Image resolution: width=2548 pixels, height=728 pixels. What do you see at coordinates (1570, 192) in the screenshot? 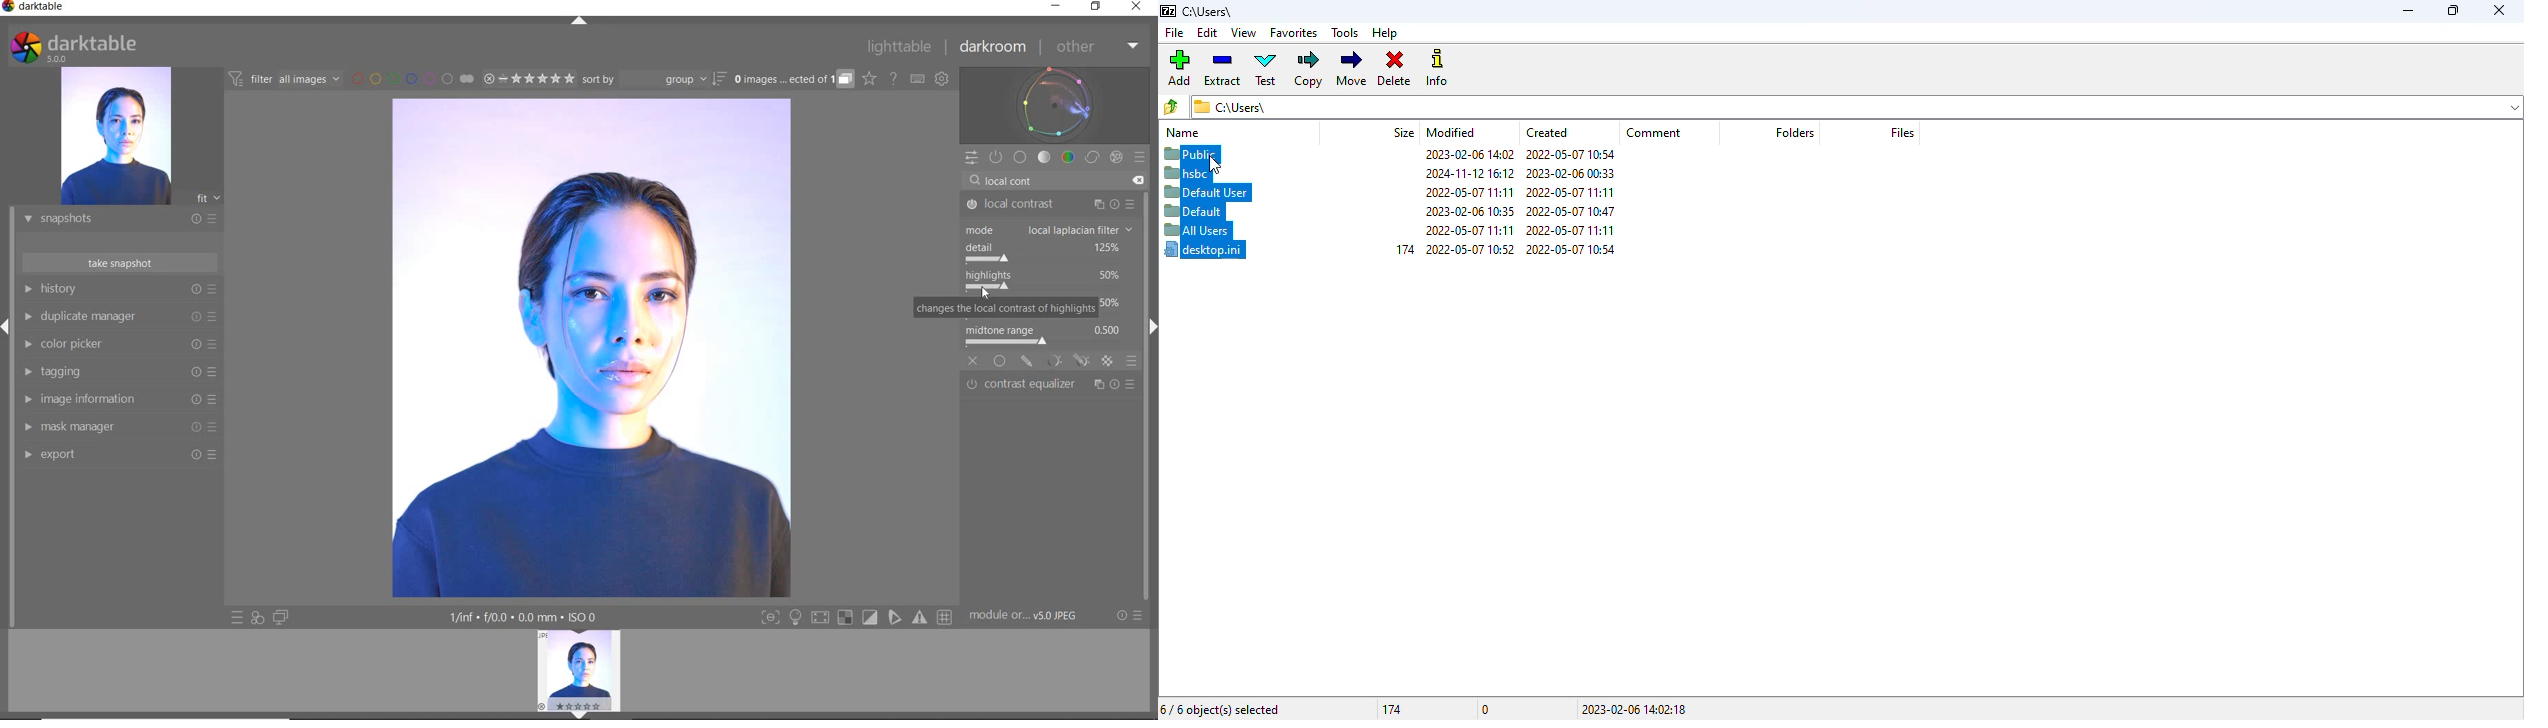
I see `2022-05-07 11:11` at bounding box center [1570, 192].